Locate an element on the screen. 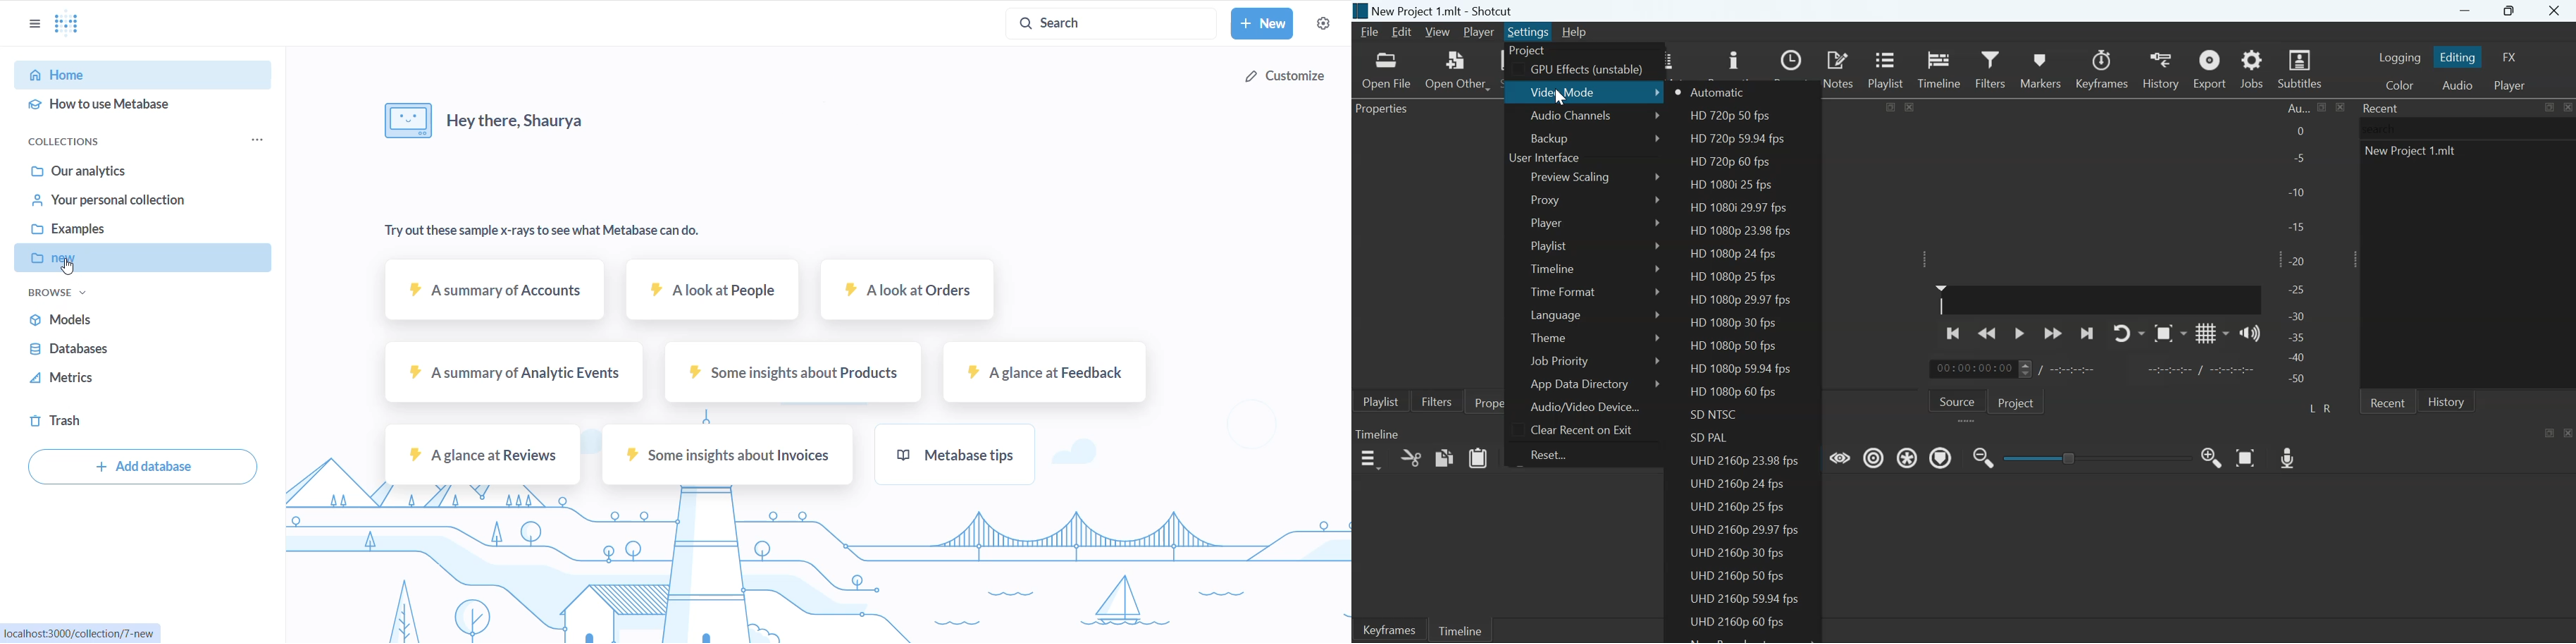 Image resolution: width=2576 pixels, height=644 pixels. Ripple is located at coordinates (1874, 457).